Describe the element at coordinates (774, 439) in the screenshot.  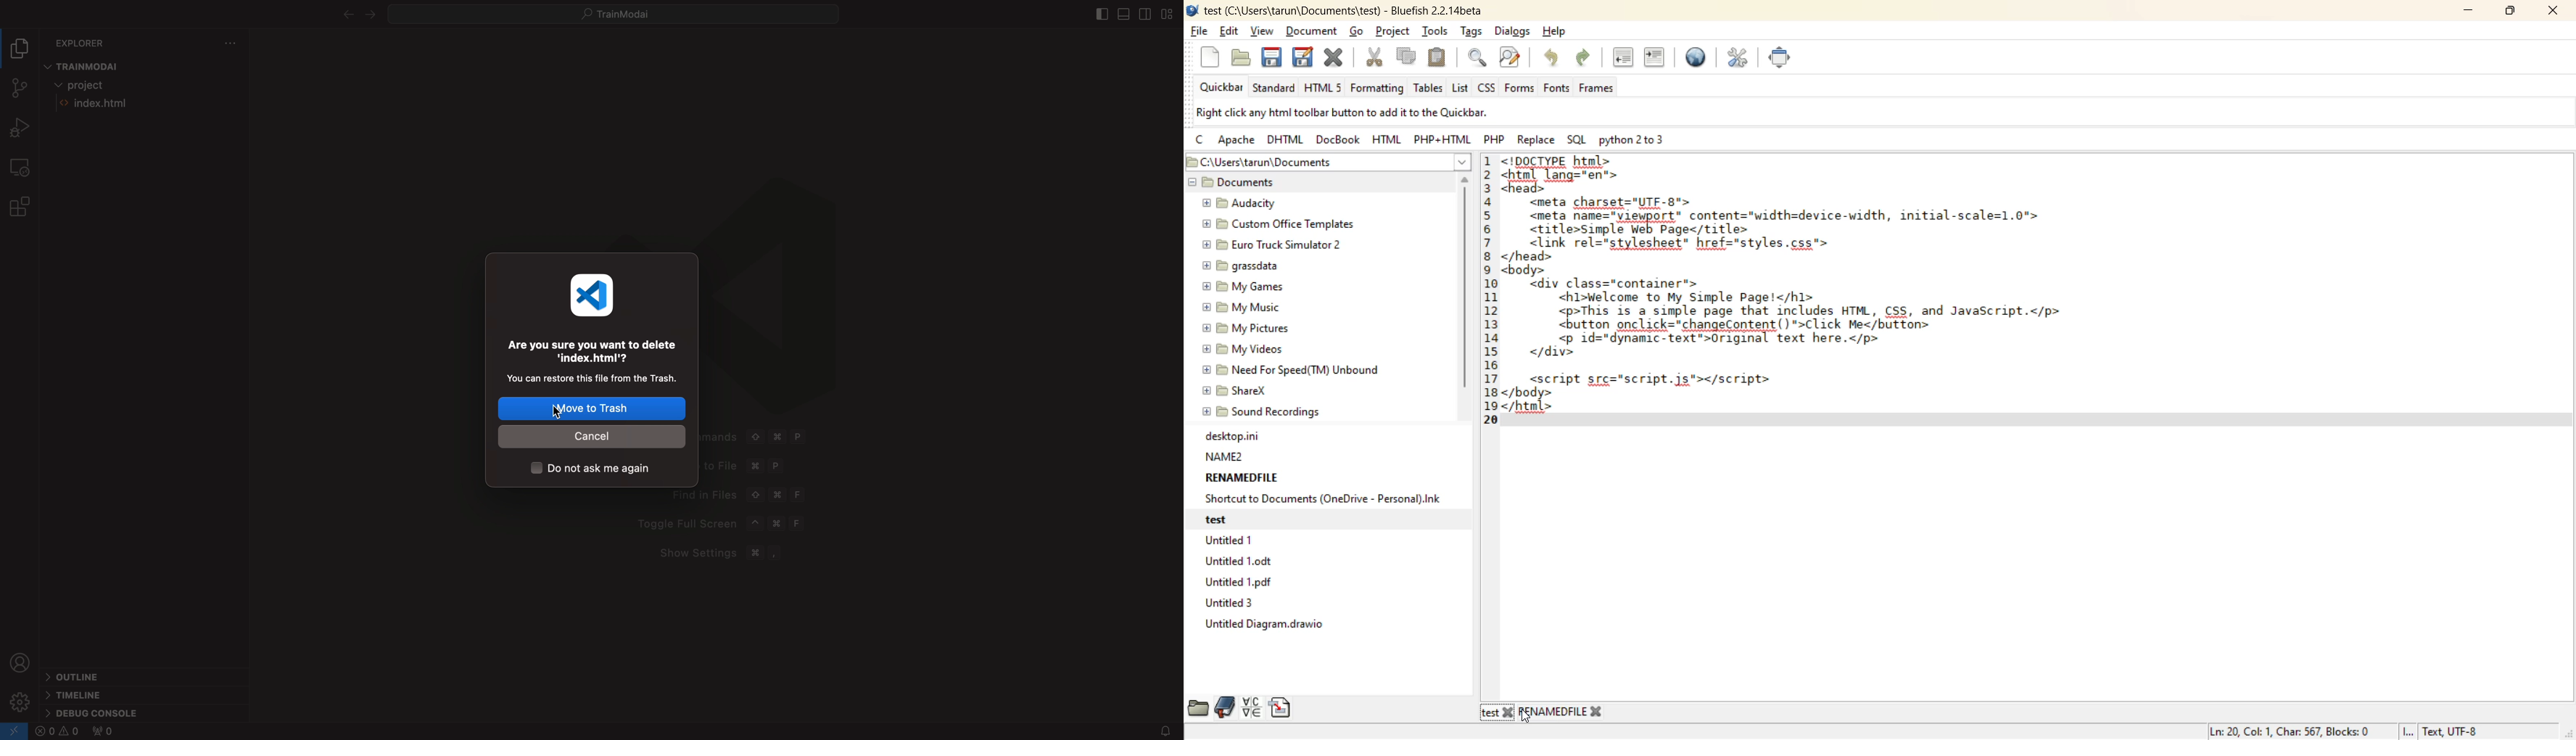
I see `SHow All` at that location.